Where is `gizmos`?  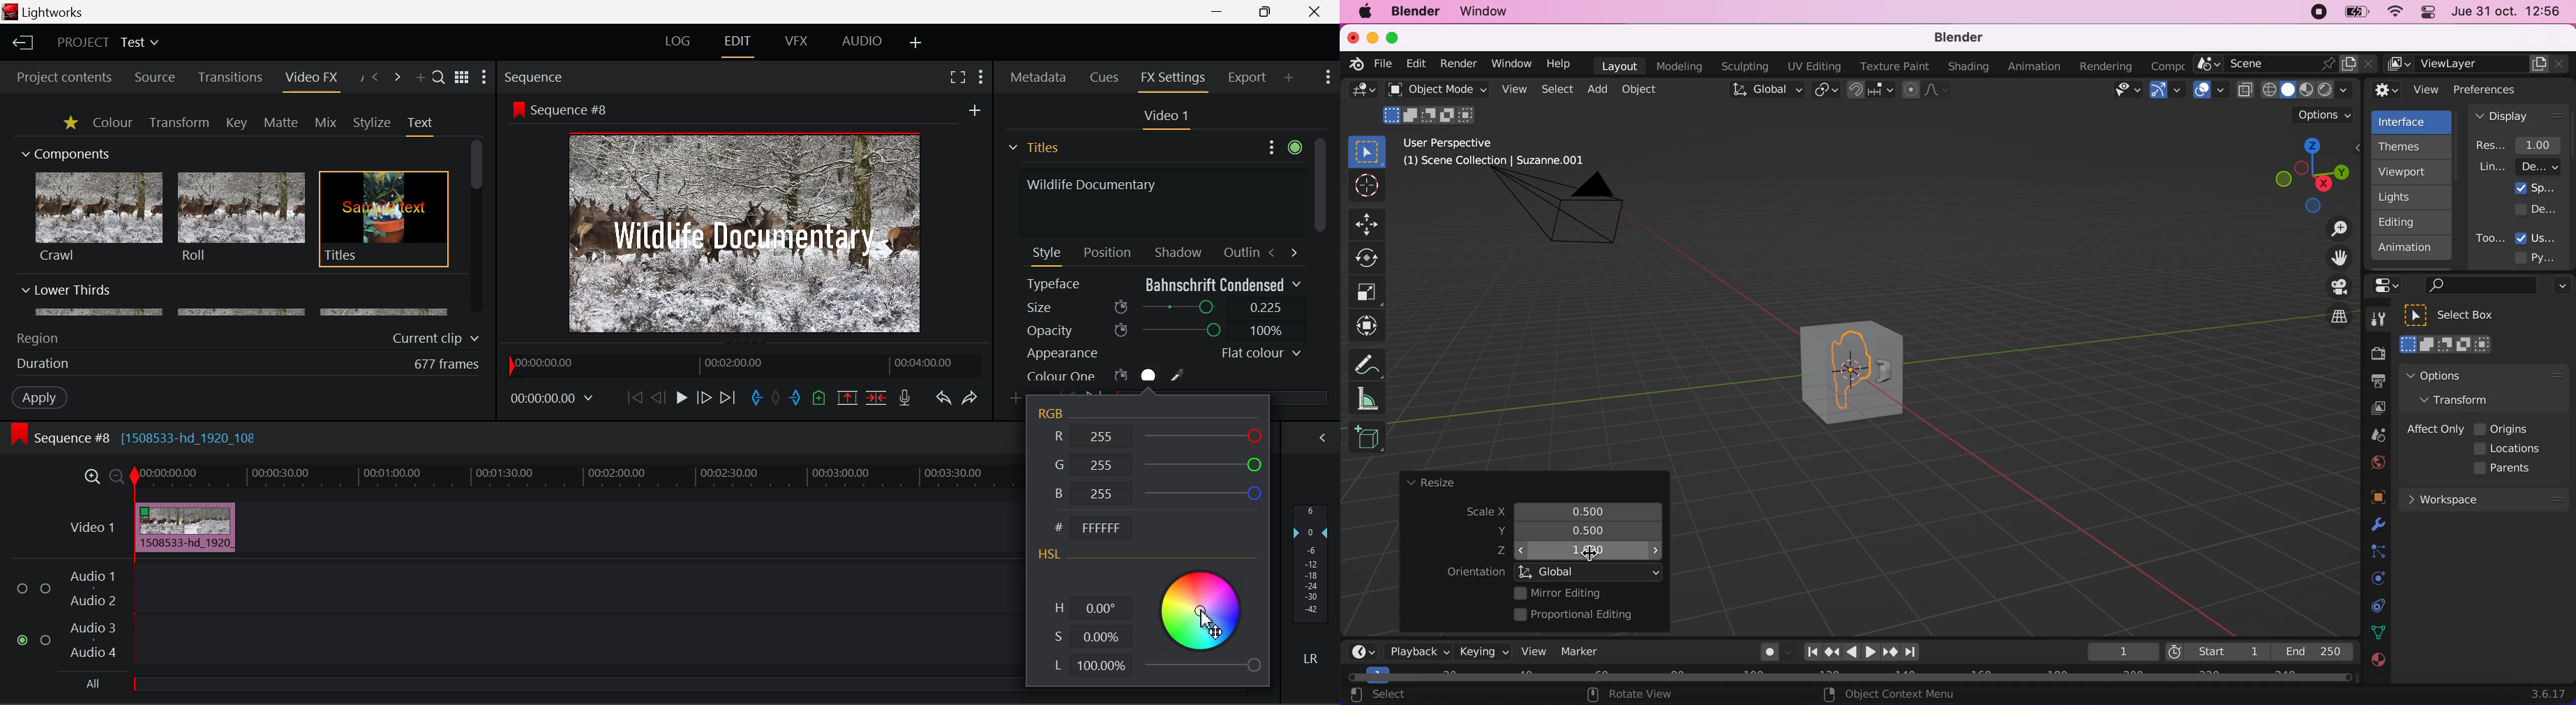
gizmos is located at coordinates (2167, 93).